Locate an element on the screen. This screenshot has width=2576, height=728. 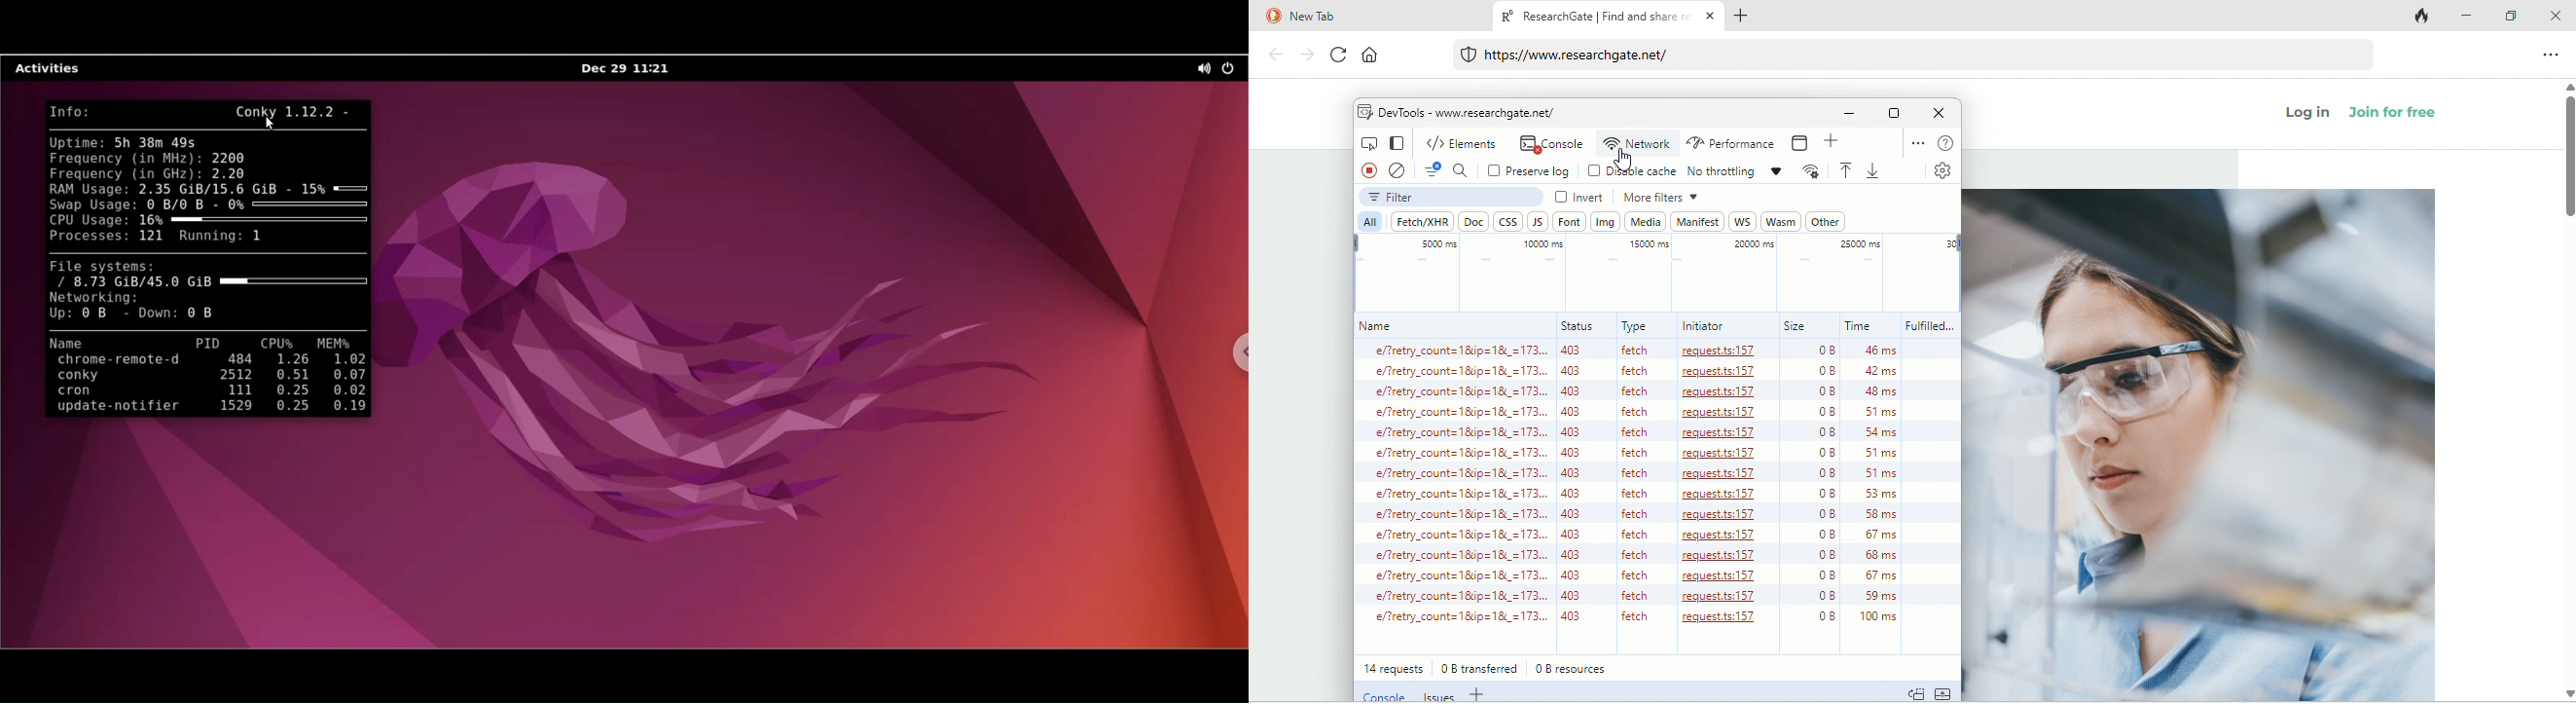
settings is located at coordinates (1940, 170).